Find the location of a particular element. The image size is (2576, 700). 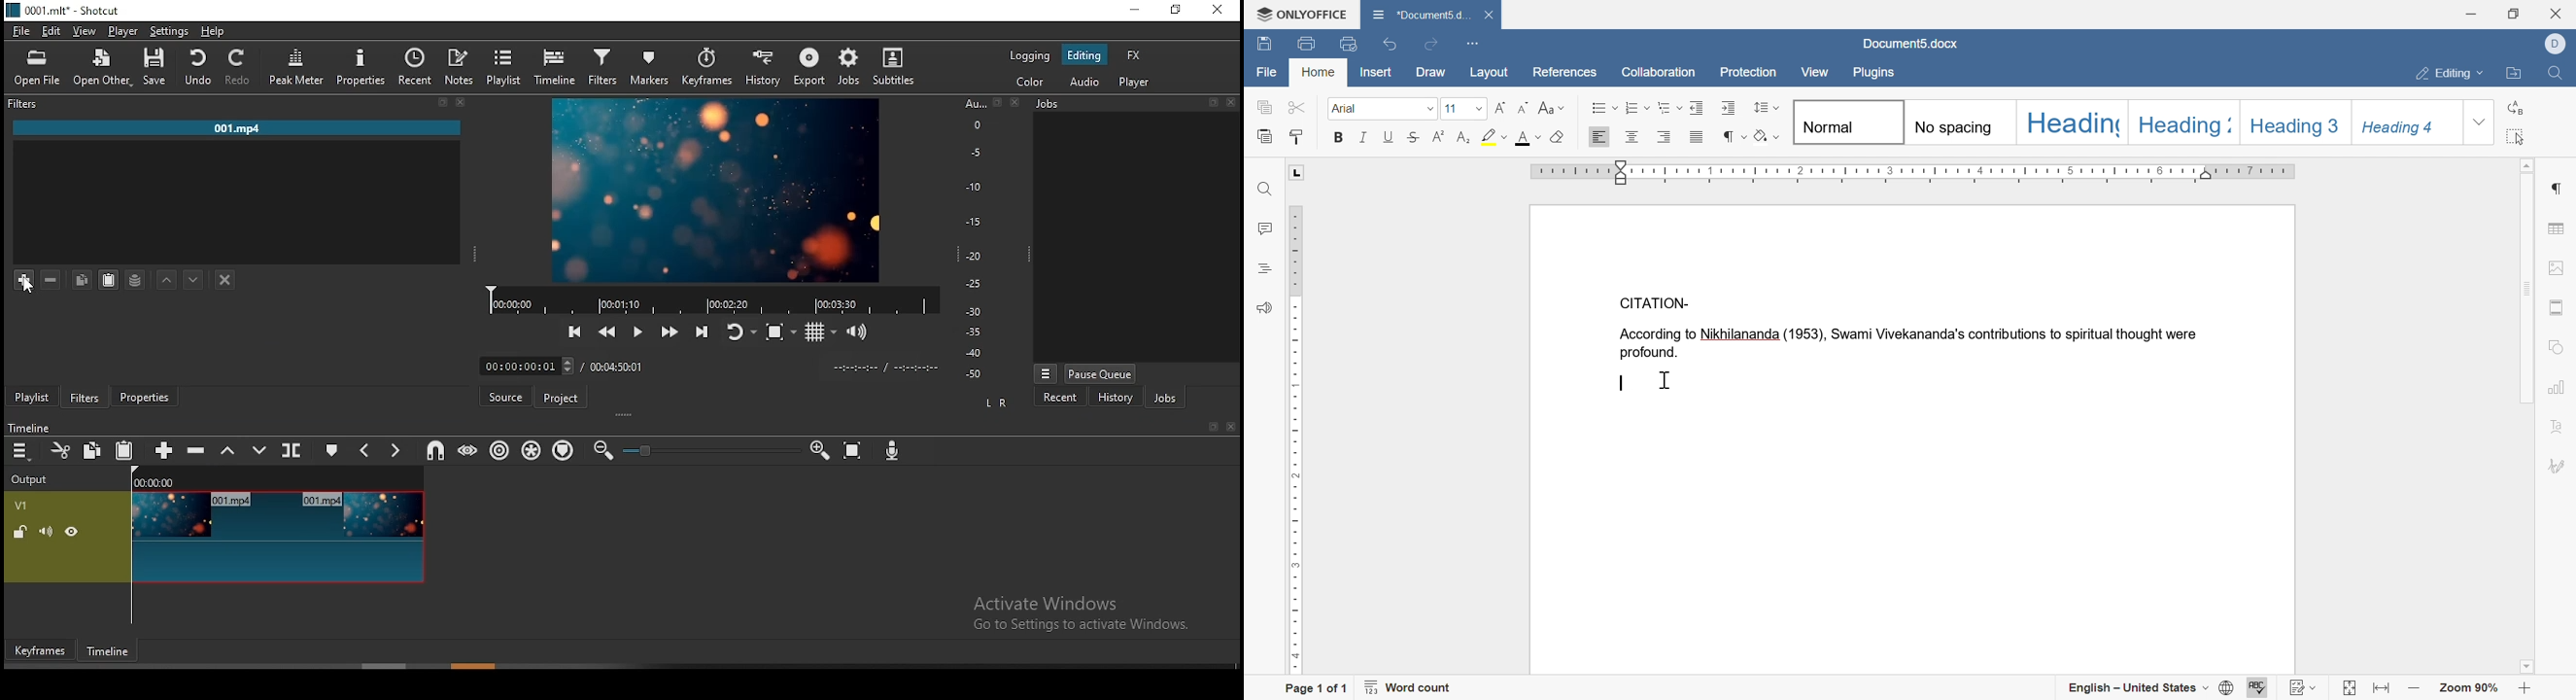

close is located at coordinates (1489, 16).